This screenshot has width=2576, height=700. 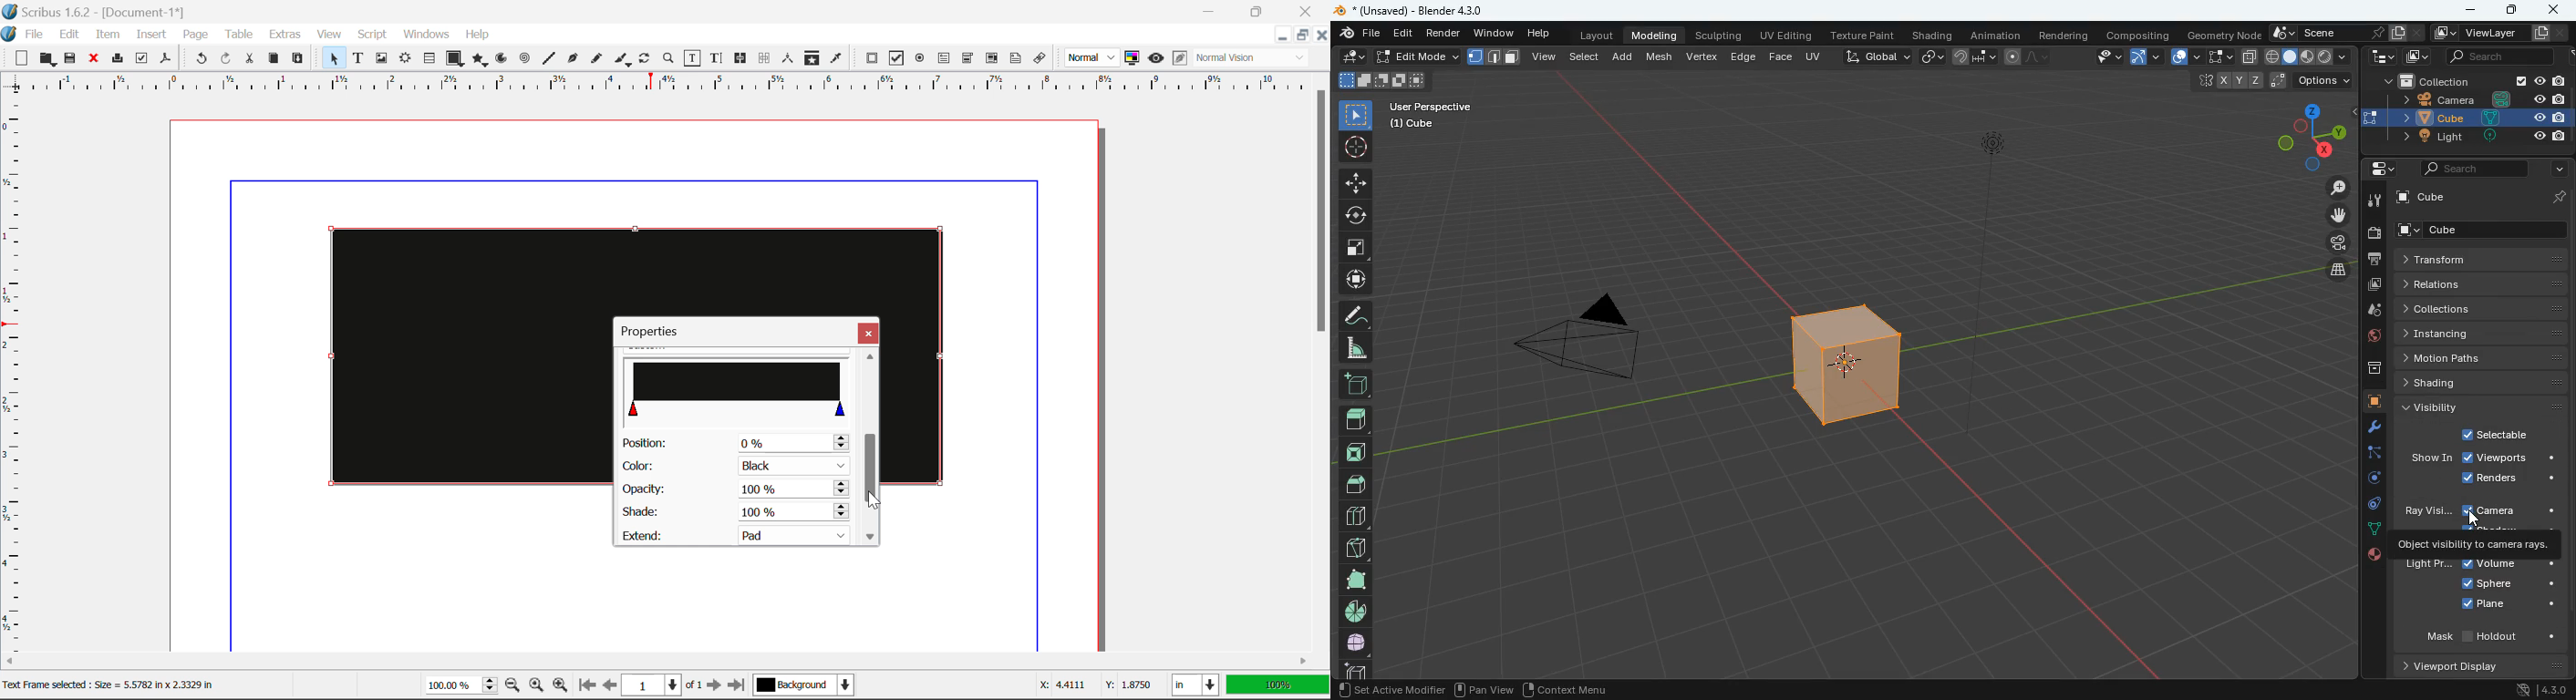 What do you see at coordinates (743, 58) in the screenshot?
I see `Link Frames` at bounding box center [743, 58].